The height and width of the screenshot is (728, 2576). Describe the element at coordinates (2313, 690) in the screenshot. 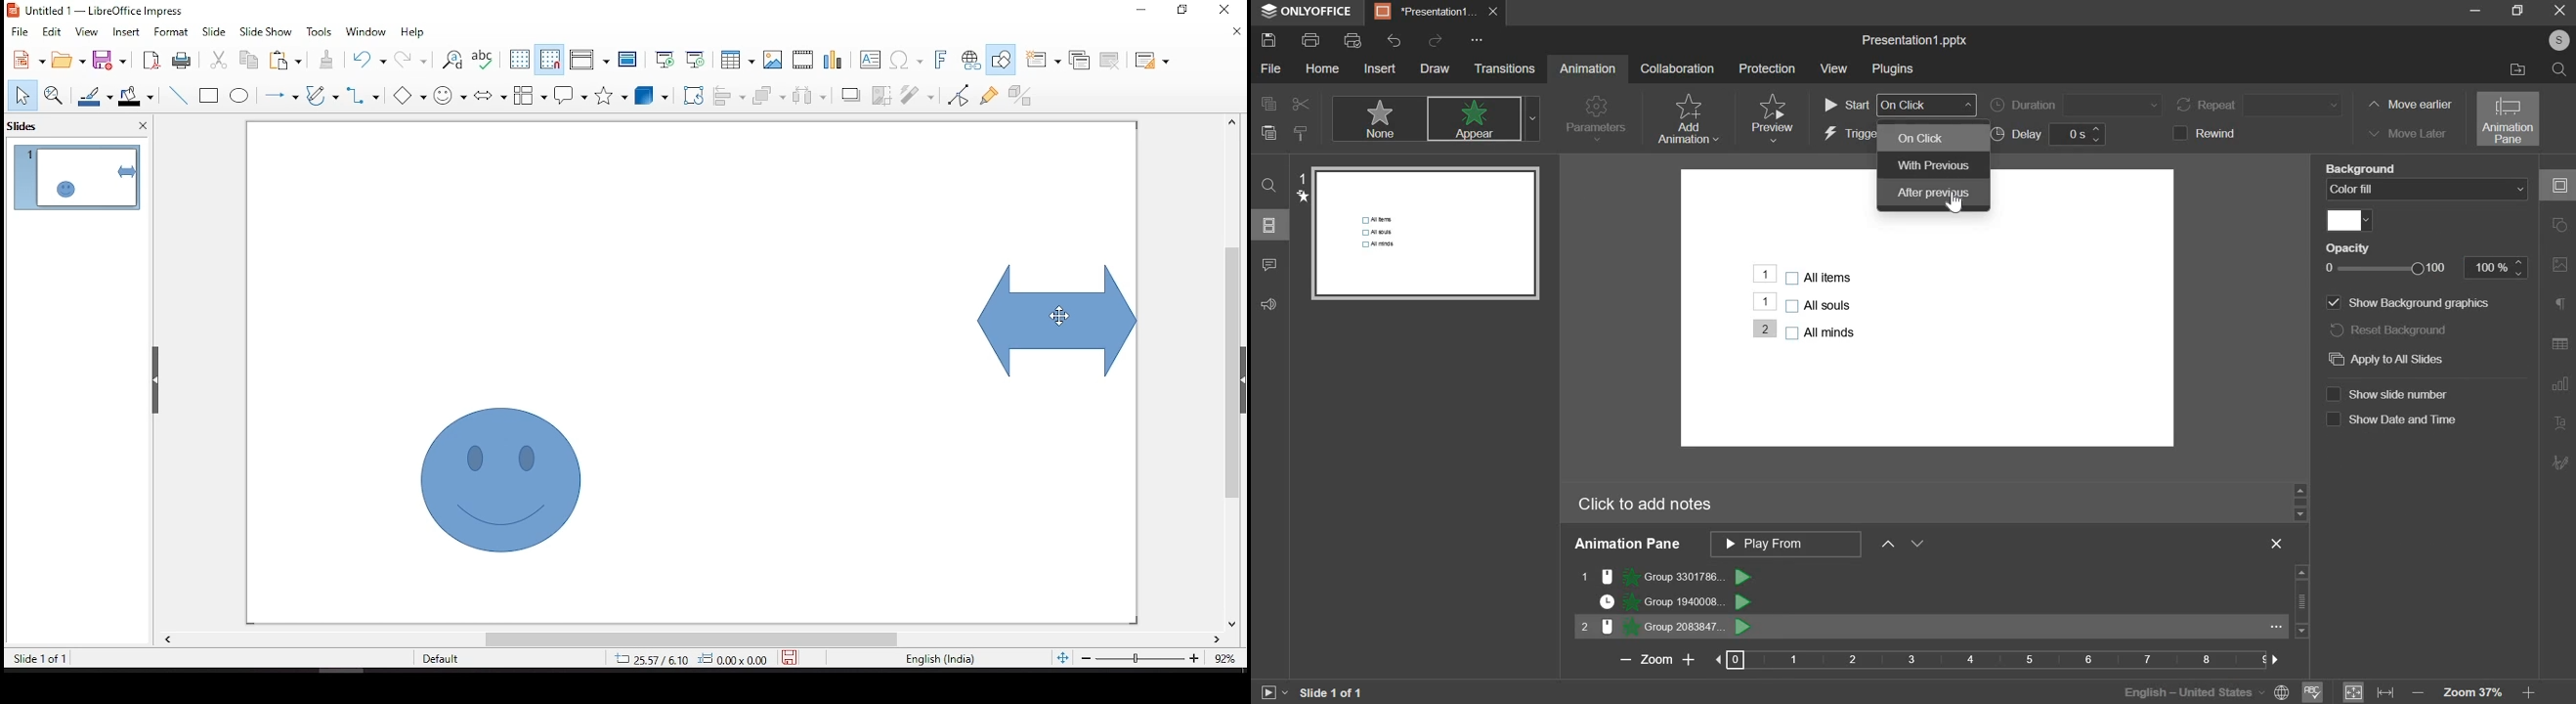

I see `spelling` at that location.